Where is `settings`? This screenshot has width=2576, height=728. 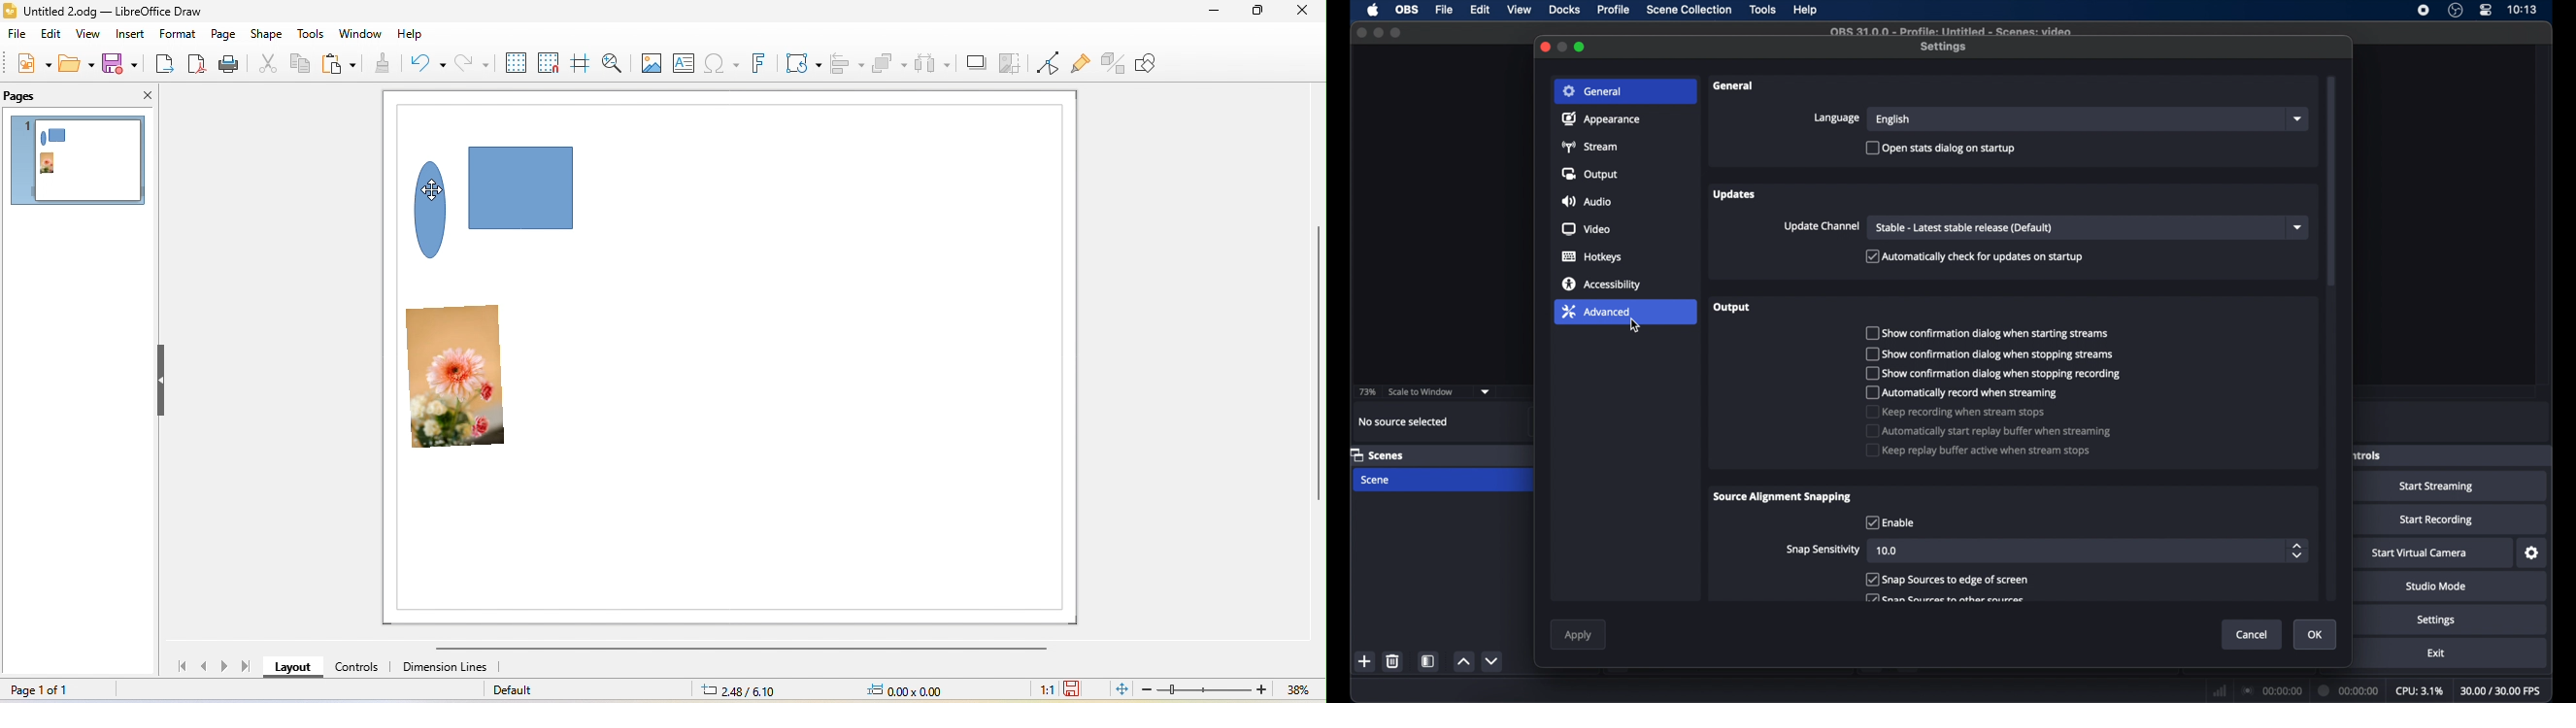
settings is located at coordinates (2533, 553).